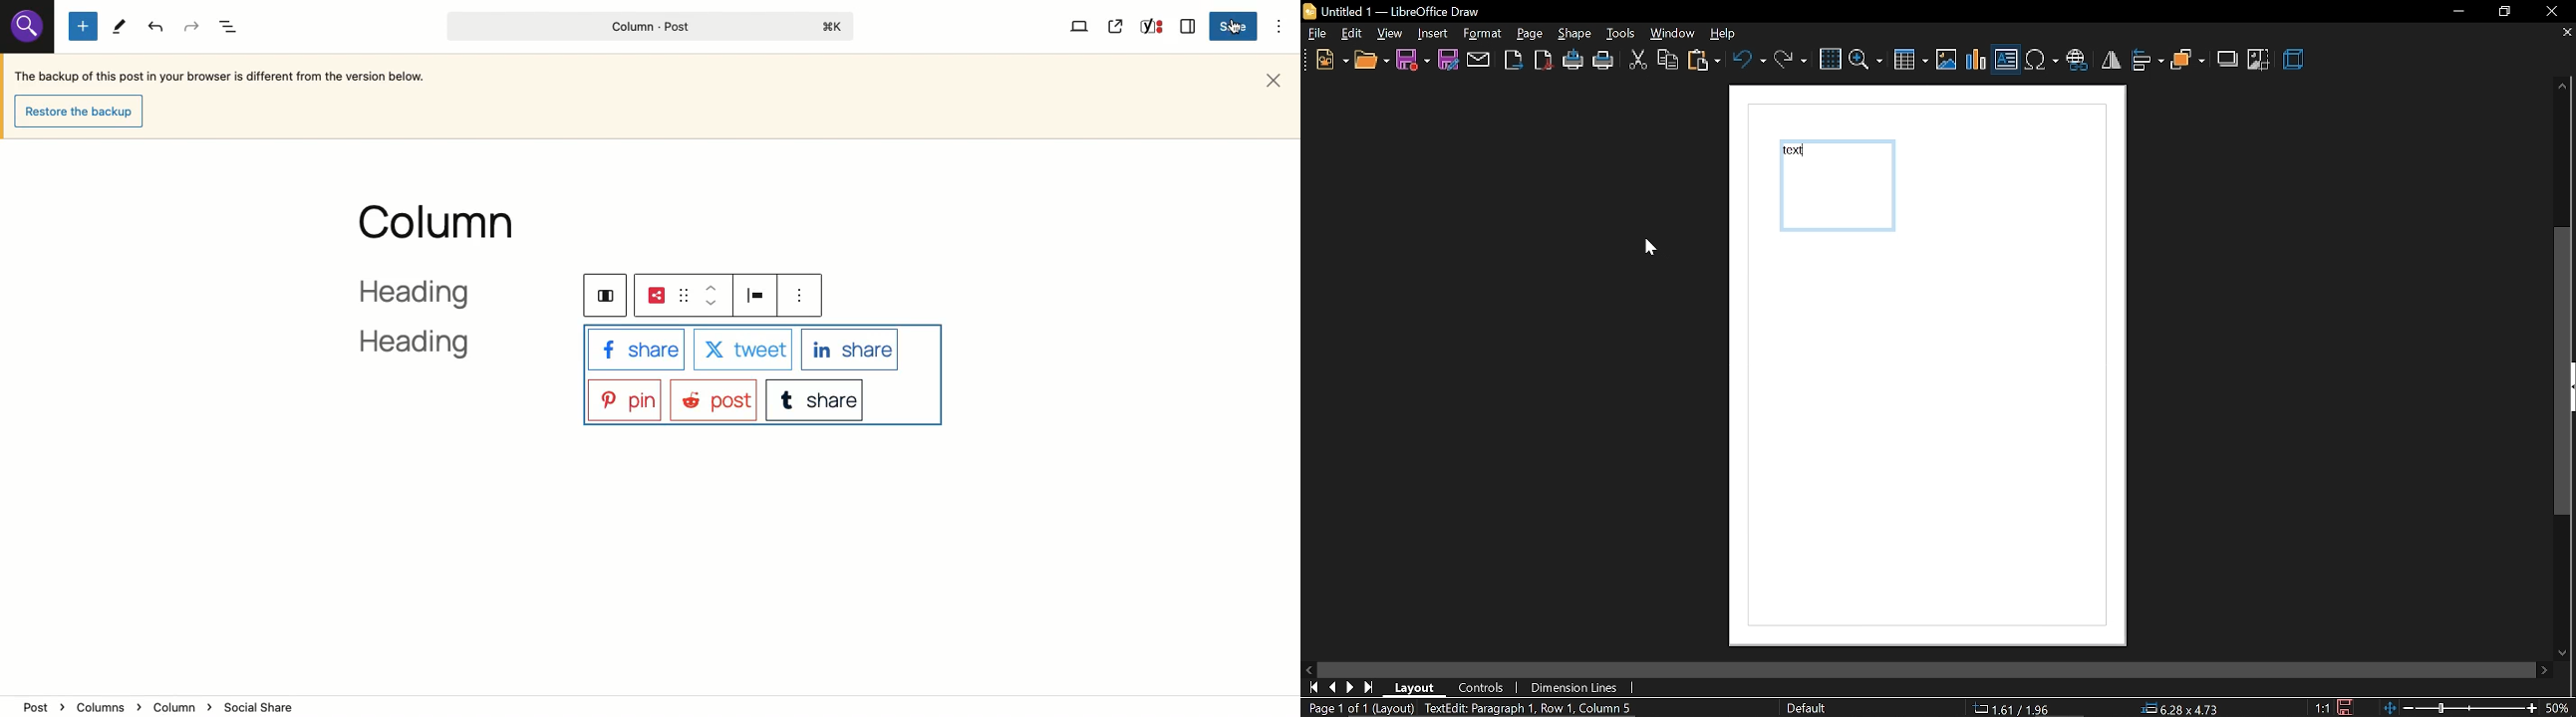 The width and height of the screenshot is (2576, 728). I want to click on insert chart, so click(1977, 60).